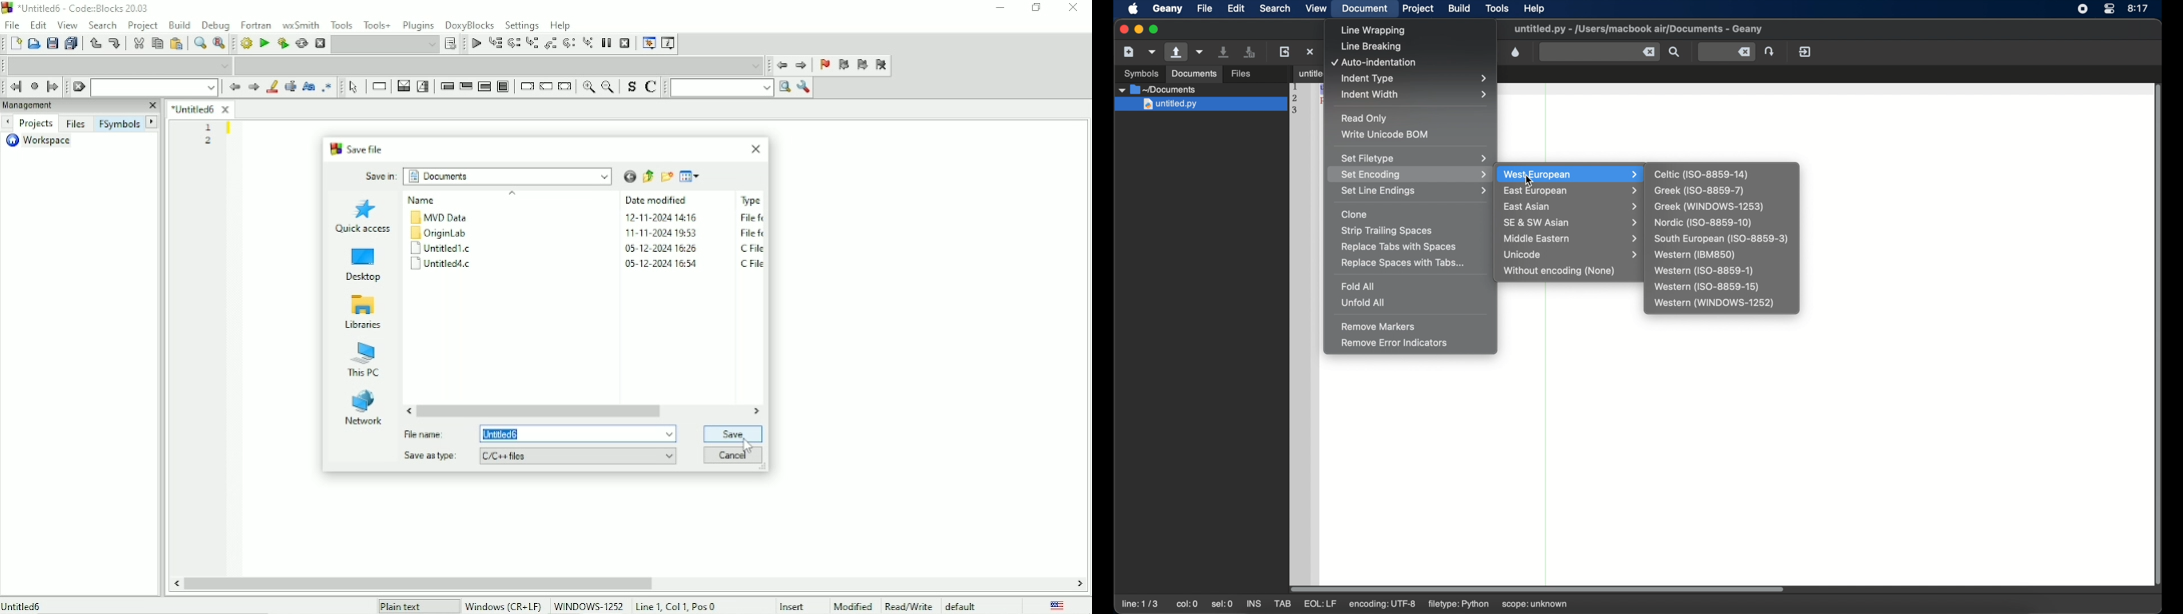 This screenshot has height=616, width=2184. Describe the element at coordinates (34, 43) in the screenshot. I see `Open` at that location.